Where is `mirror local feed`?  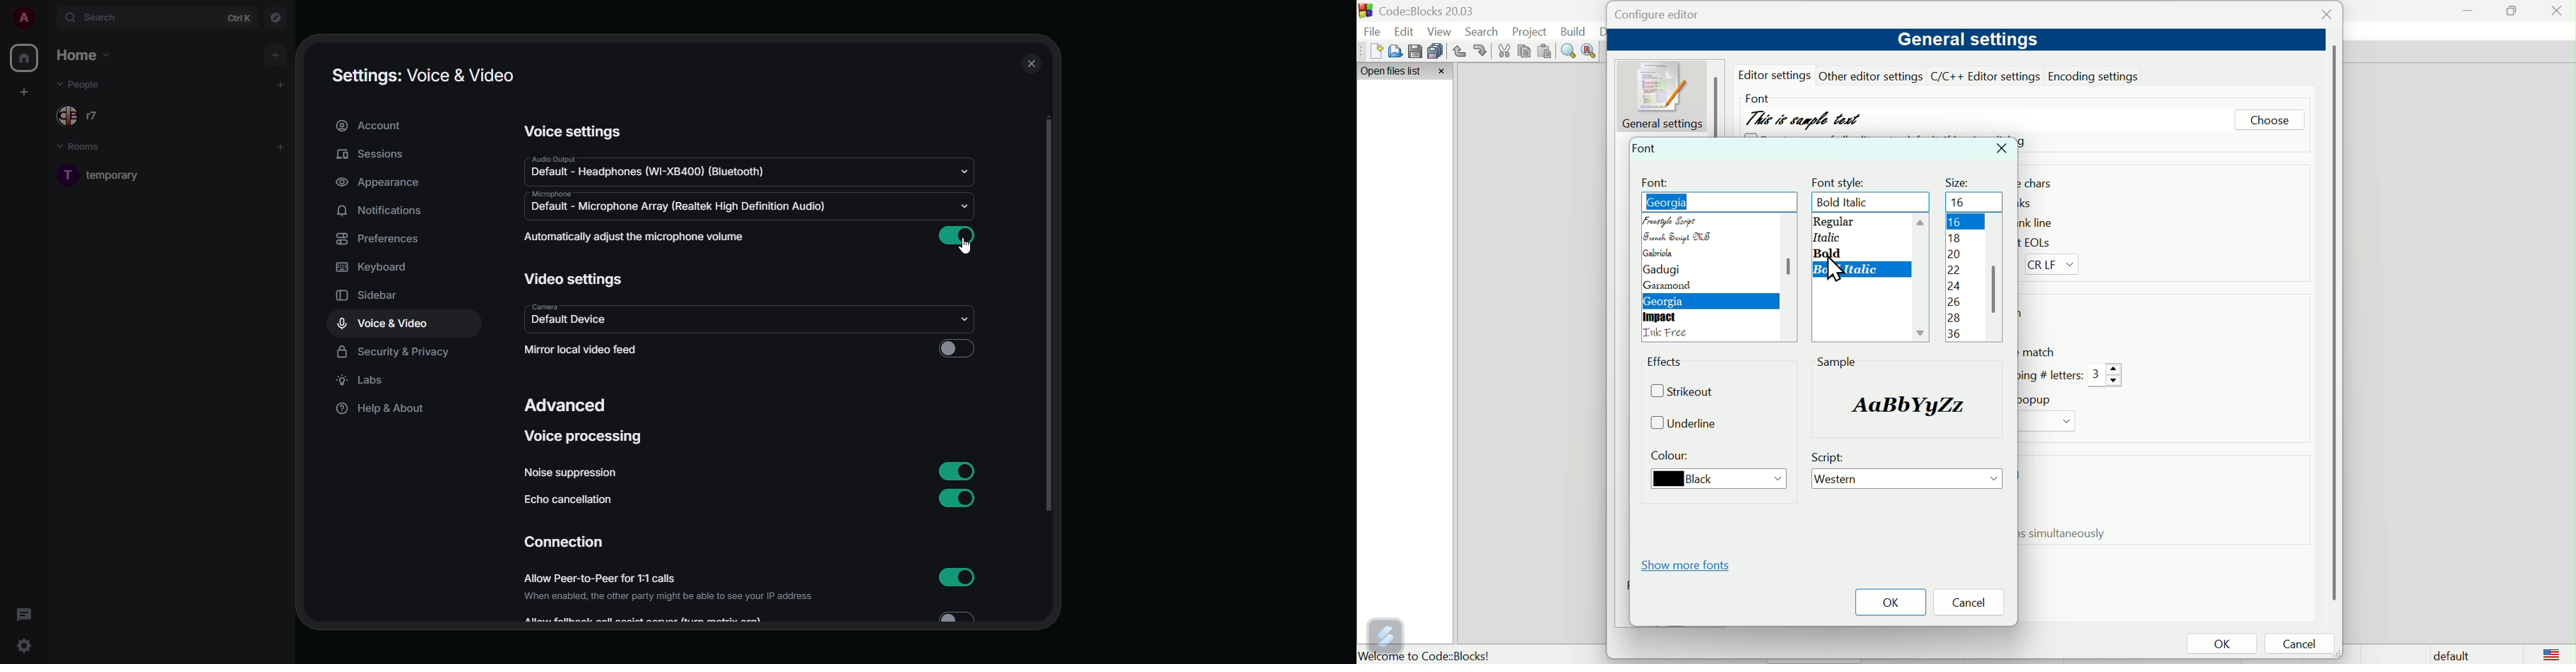
mirror local feed is located at coordinates (581, 348).